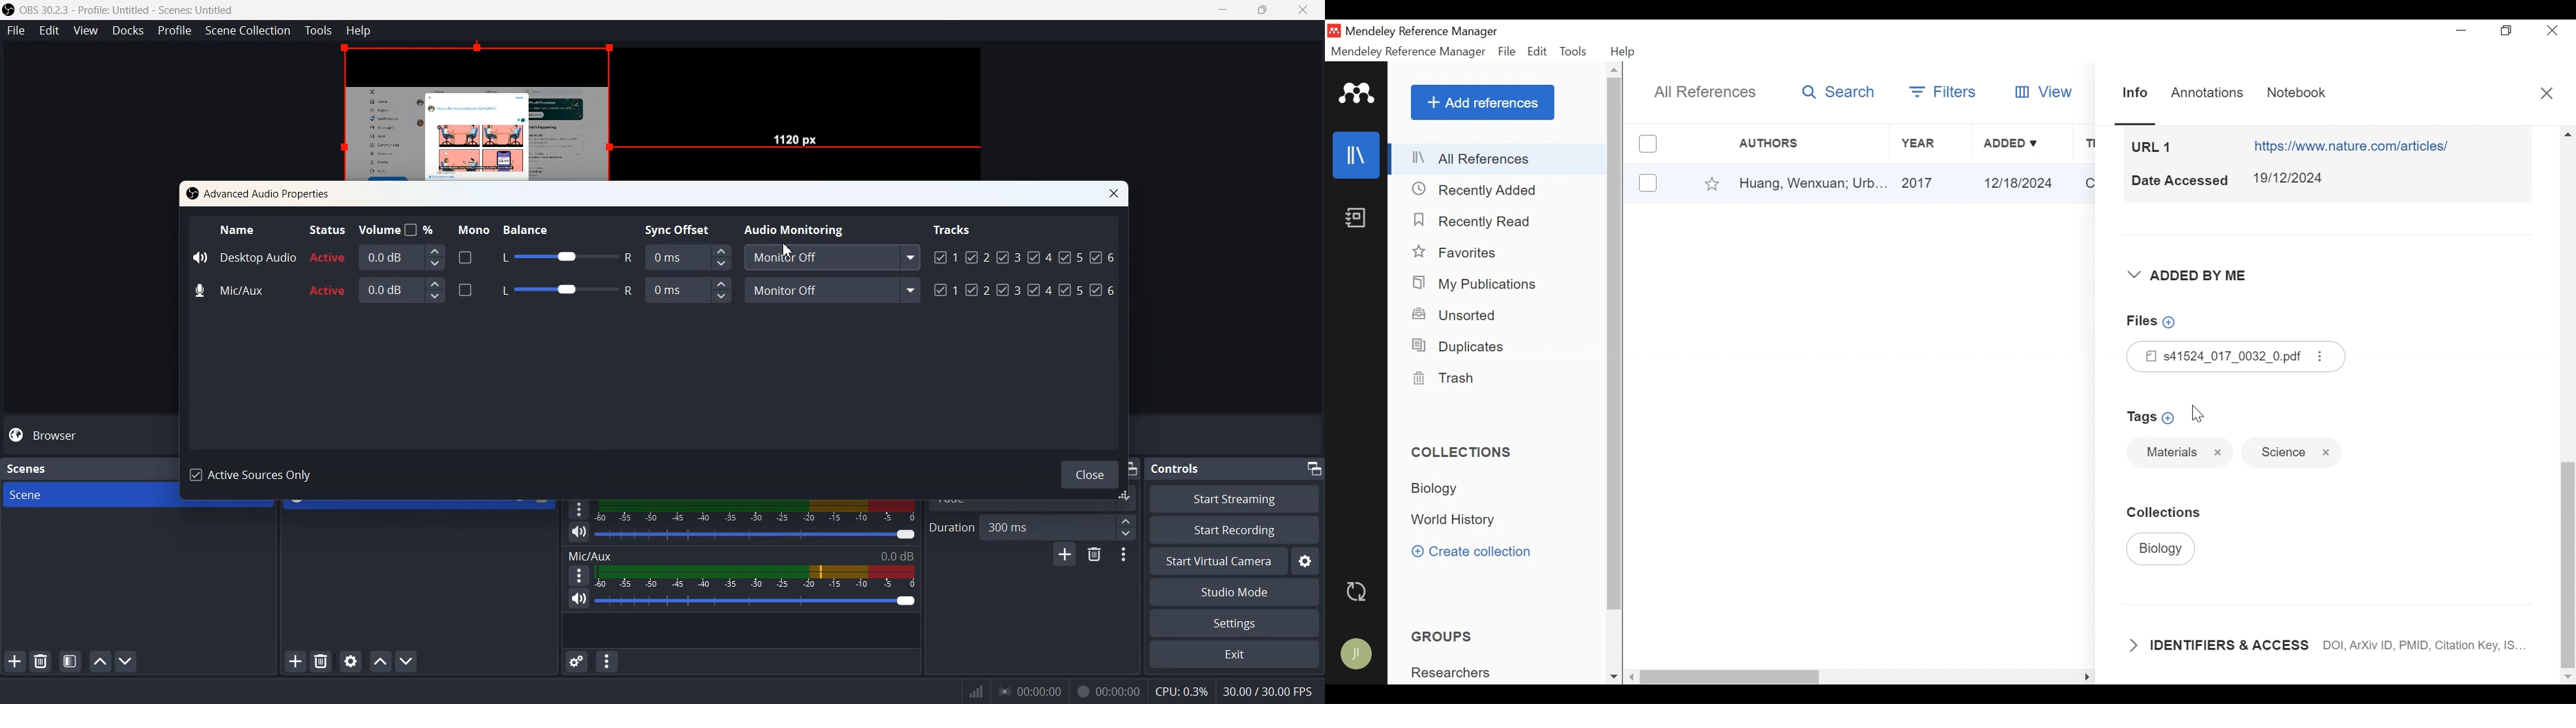  What do you see at coordinates (1358, 592) in the screenshot?
I see `Sync` at bounding box center [1358, 592].